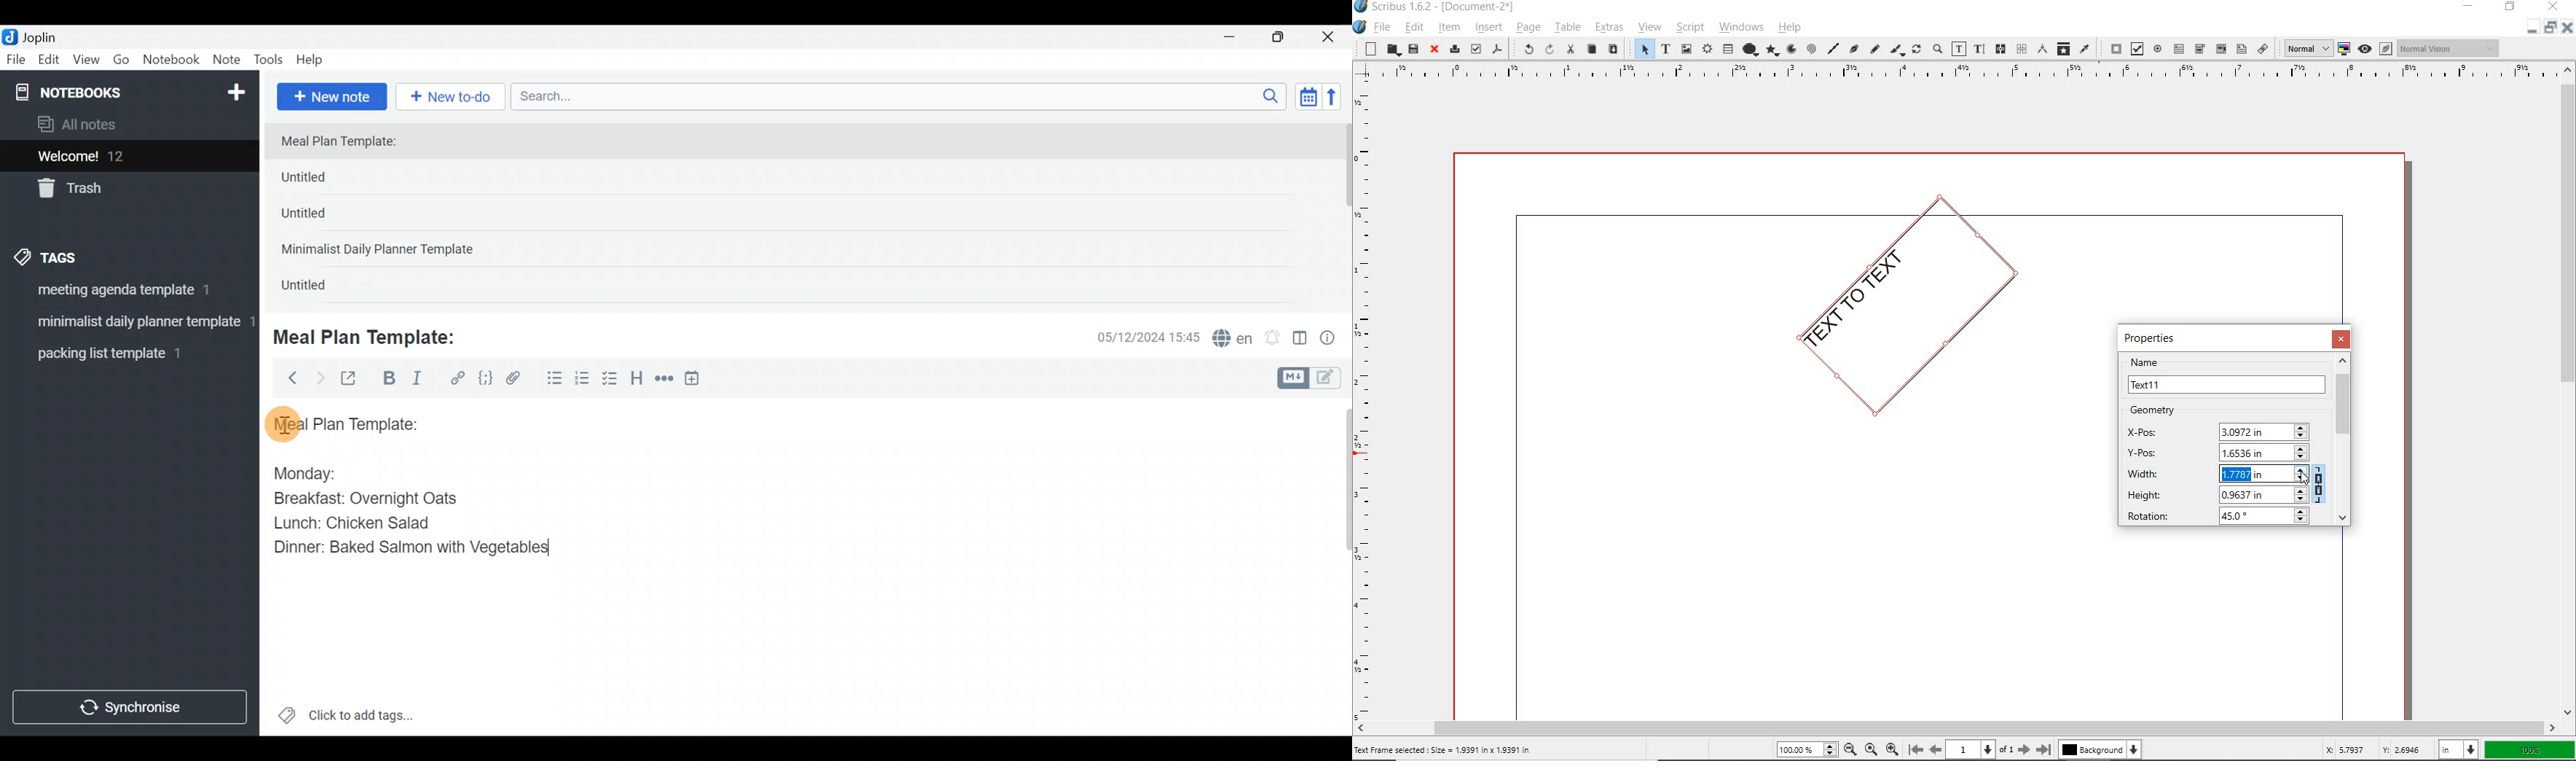 The image size is (2576, 784). I want to click on Tools, so click(269, 61).